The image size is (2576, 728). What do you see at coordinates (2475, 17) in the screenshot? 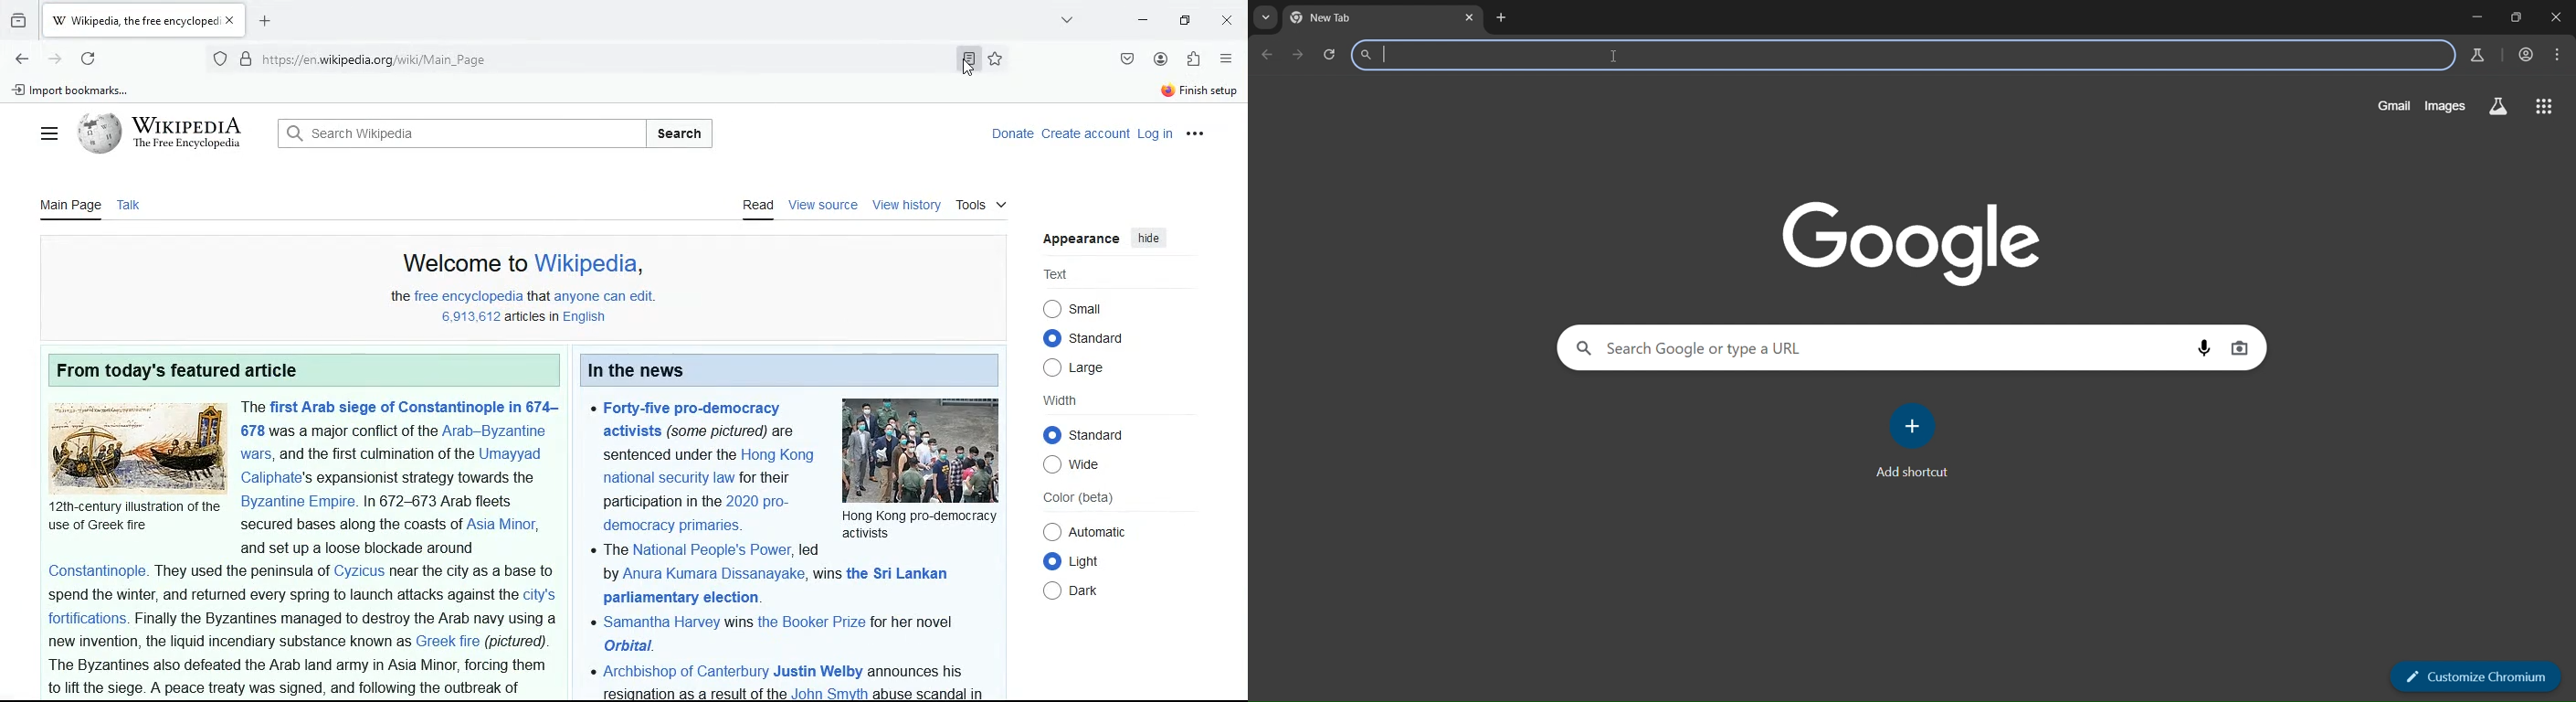
I see `minimize` at bounding box center [2475, 17].